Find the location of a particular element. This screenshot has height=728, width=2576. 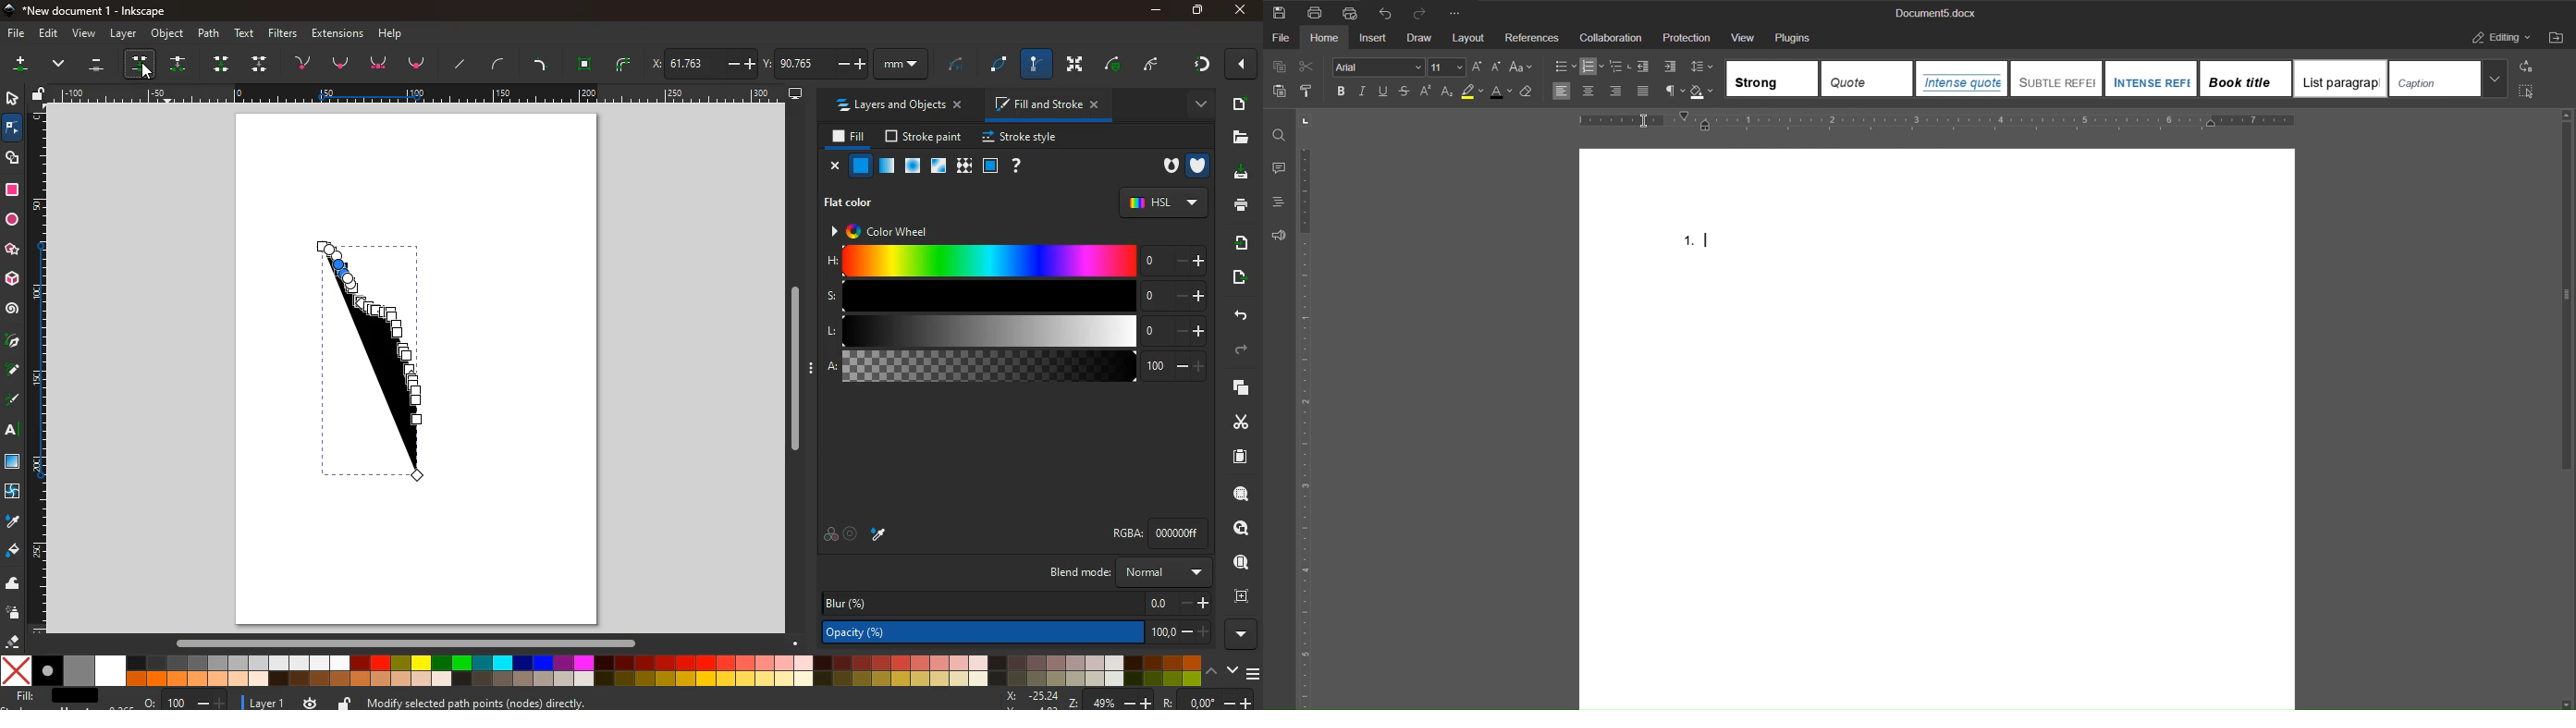

Copy is located at coordinates (1278, 67).